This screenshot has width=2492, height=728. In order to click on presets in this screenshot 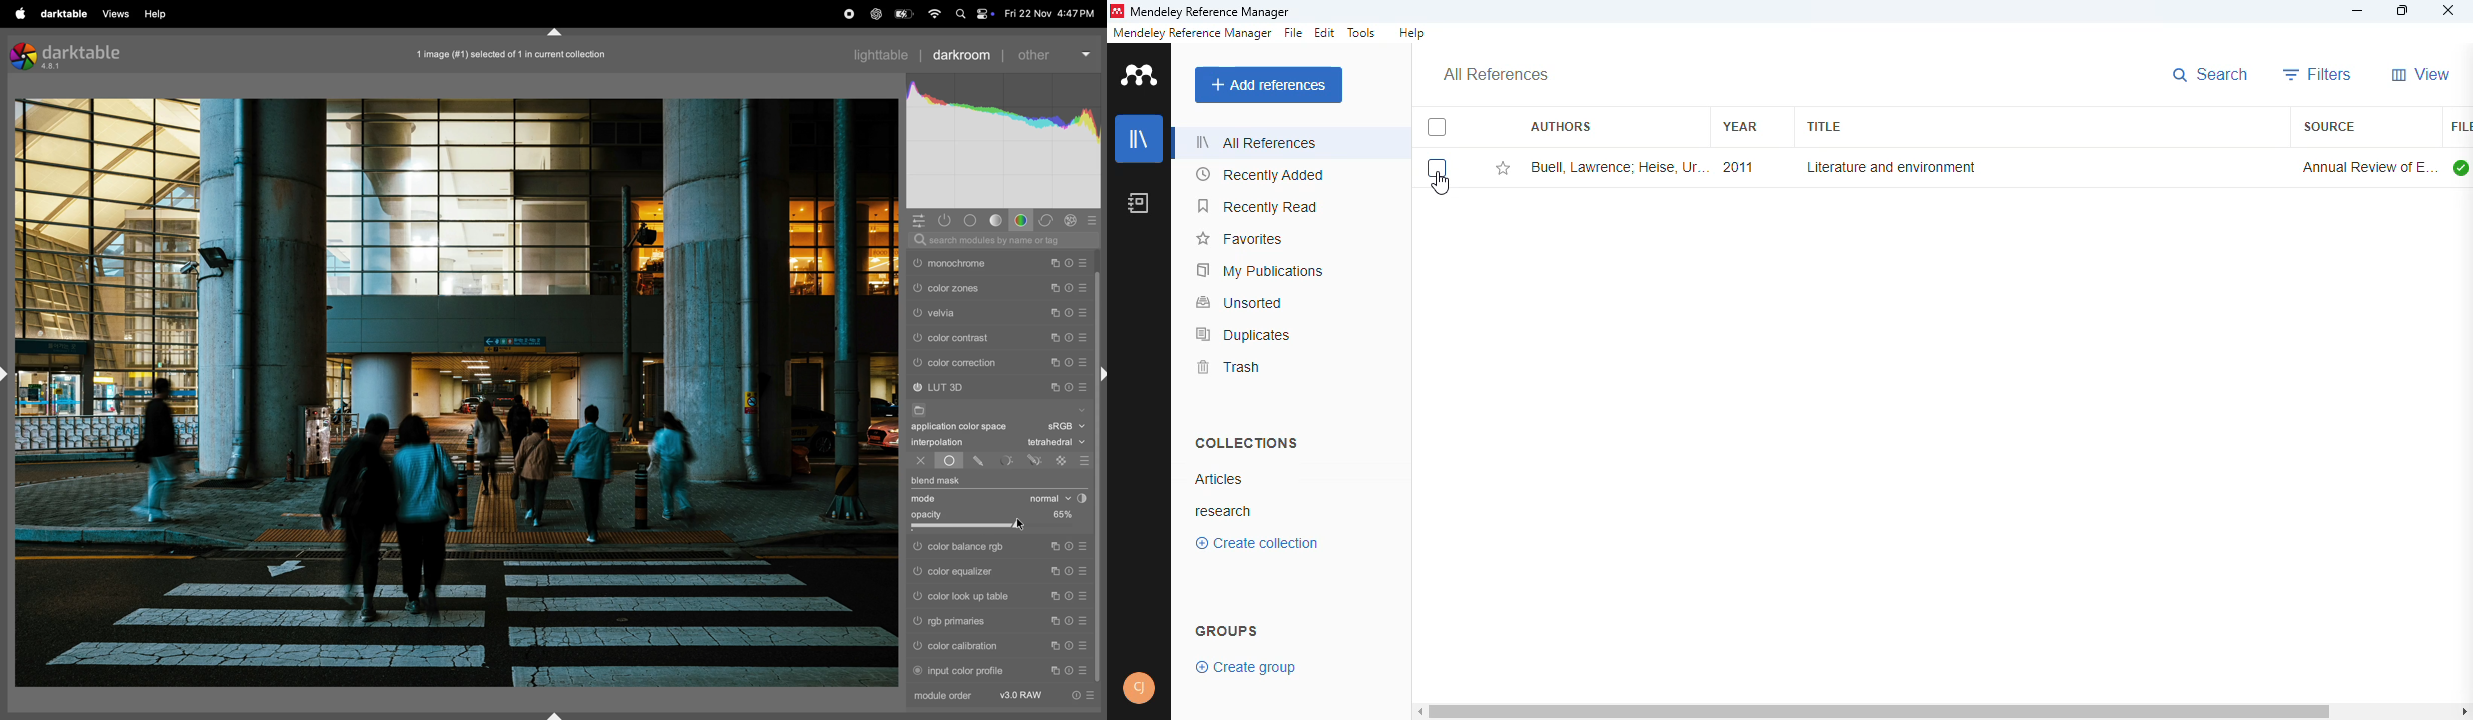, I will do `click(1083, 621)`.